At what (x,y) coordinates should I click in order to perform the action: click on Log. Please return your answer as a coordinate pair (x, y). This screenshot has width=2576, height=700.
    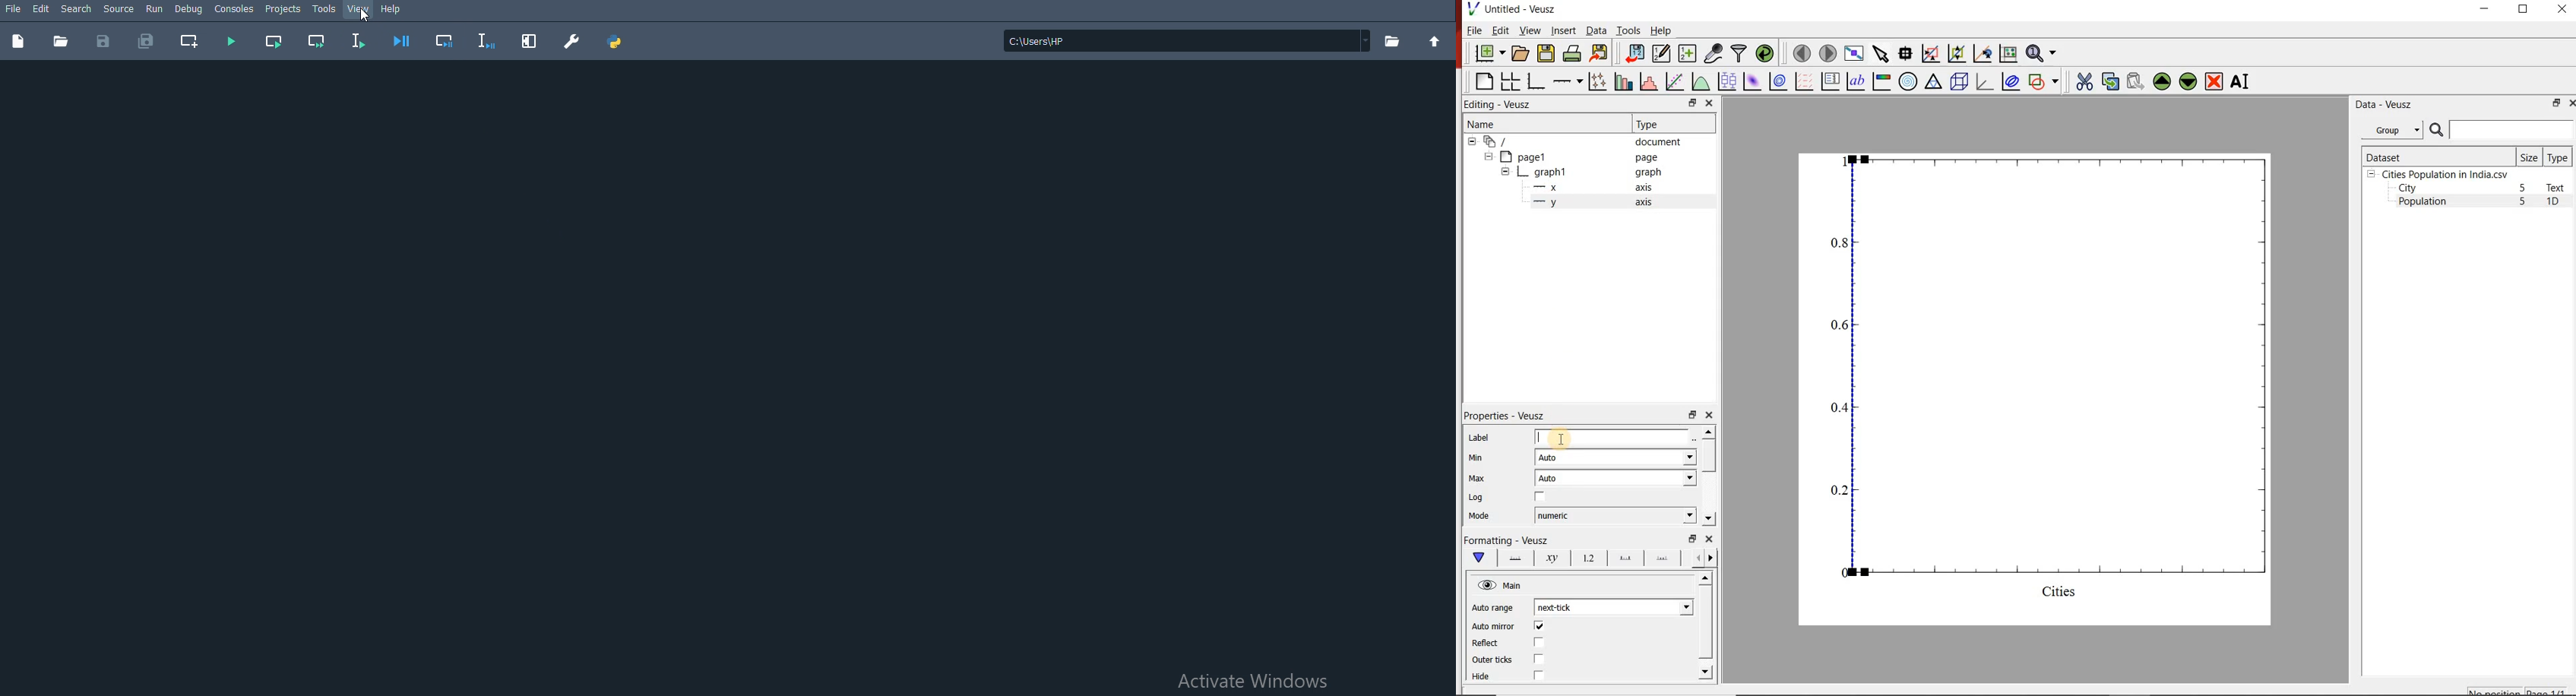
    Looking at the image, I should click on (1477, 498).